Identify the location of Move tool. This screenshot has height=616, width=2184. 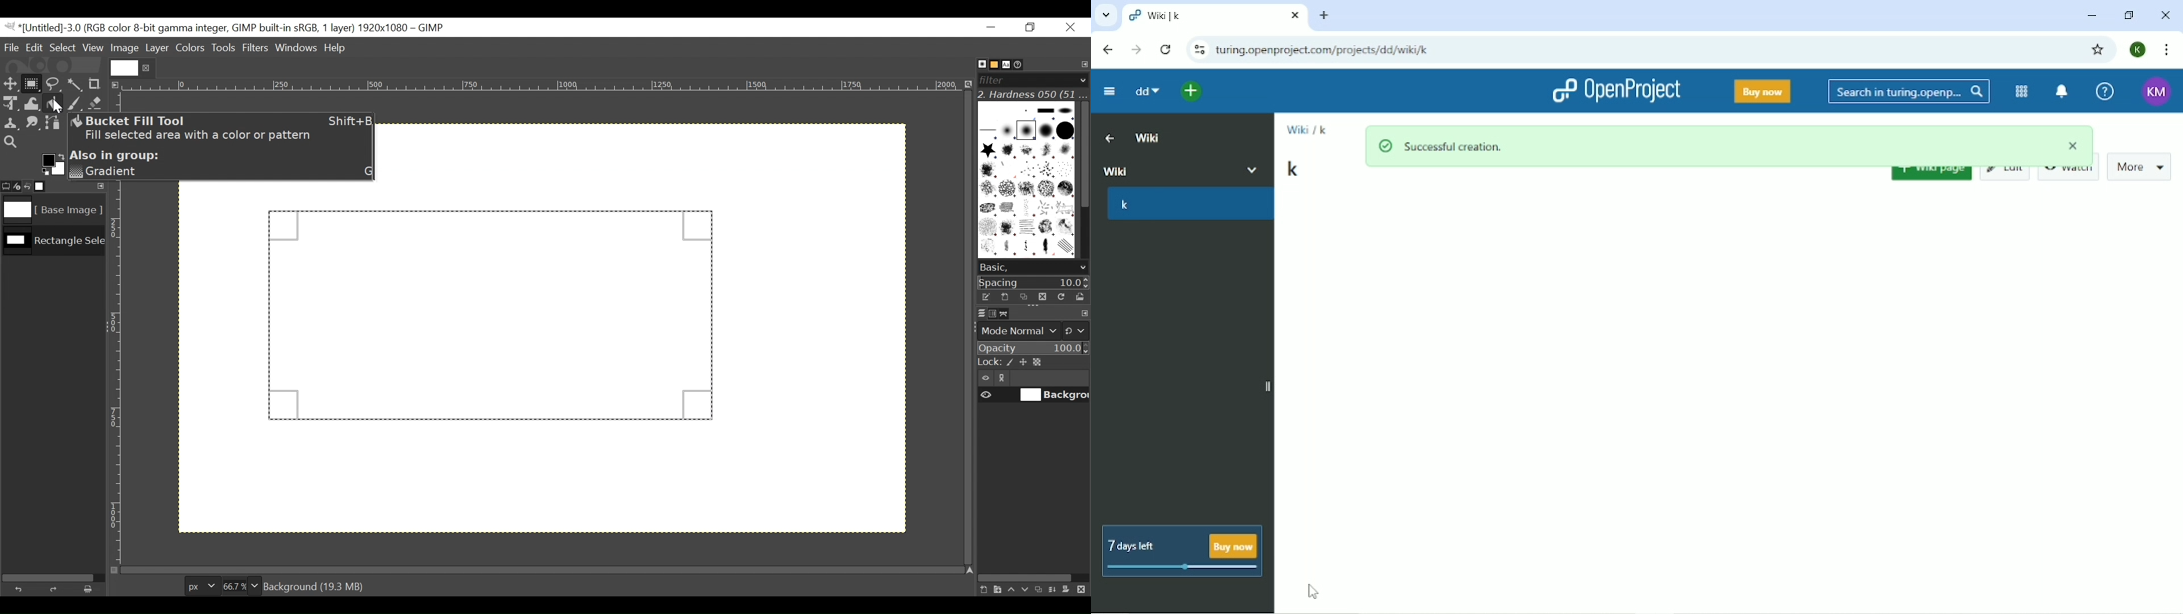
(10, 82).